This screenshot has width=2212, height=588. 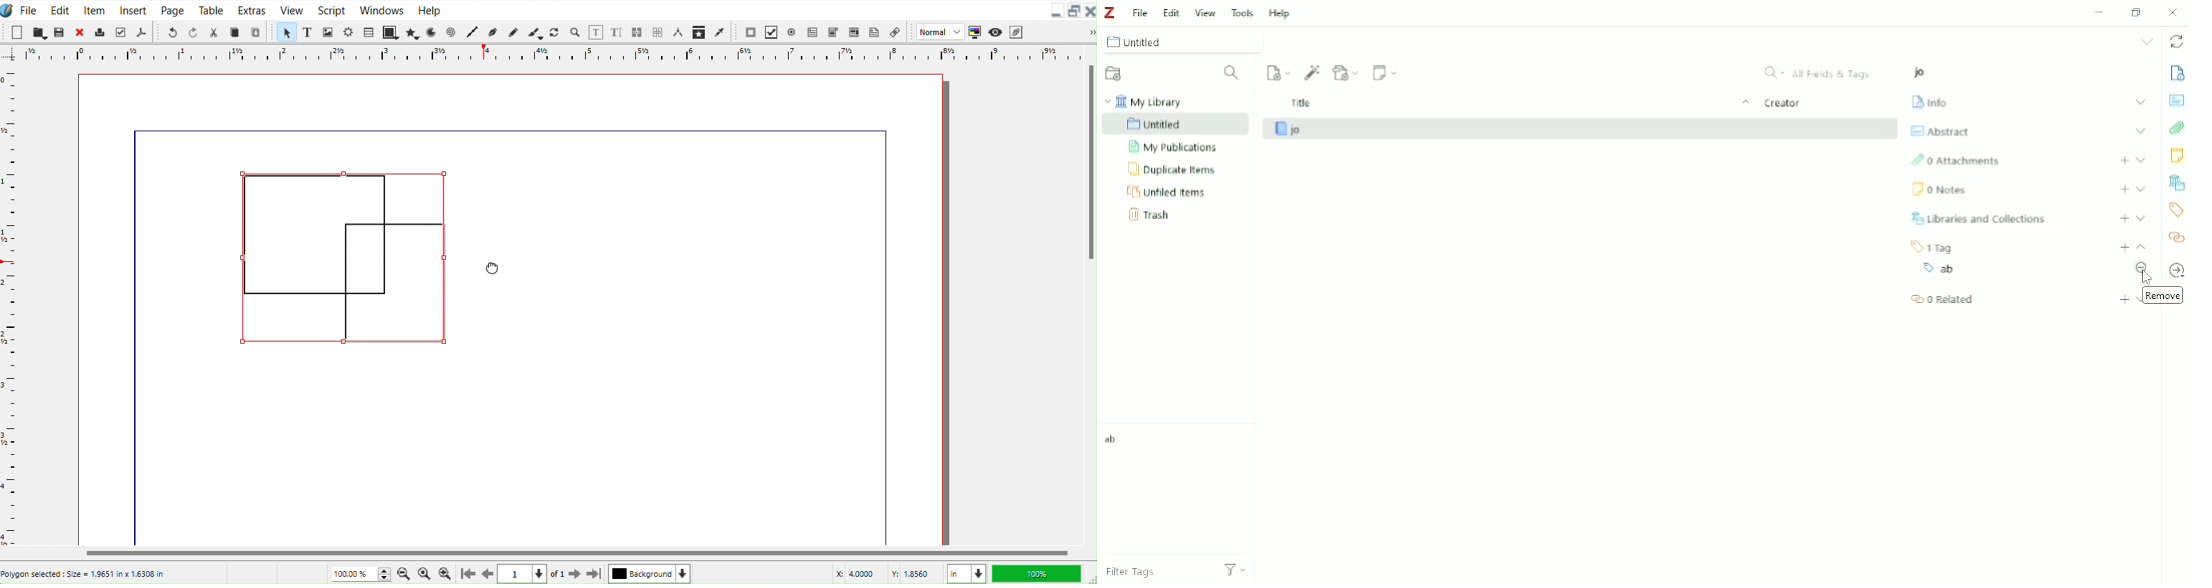 I want to click on Window, so click(x=382, y=9).